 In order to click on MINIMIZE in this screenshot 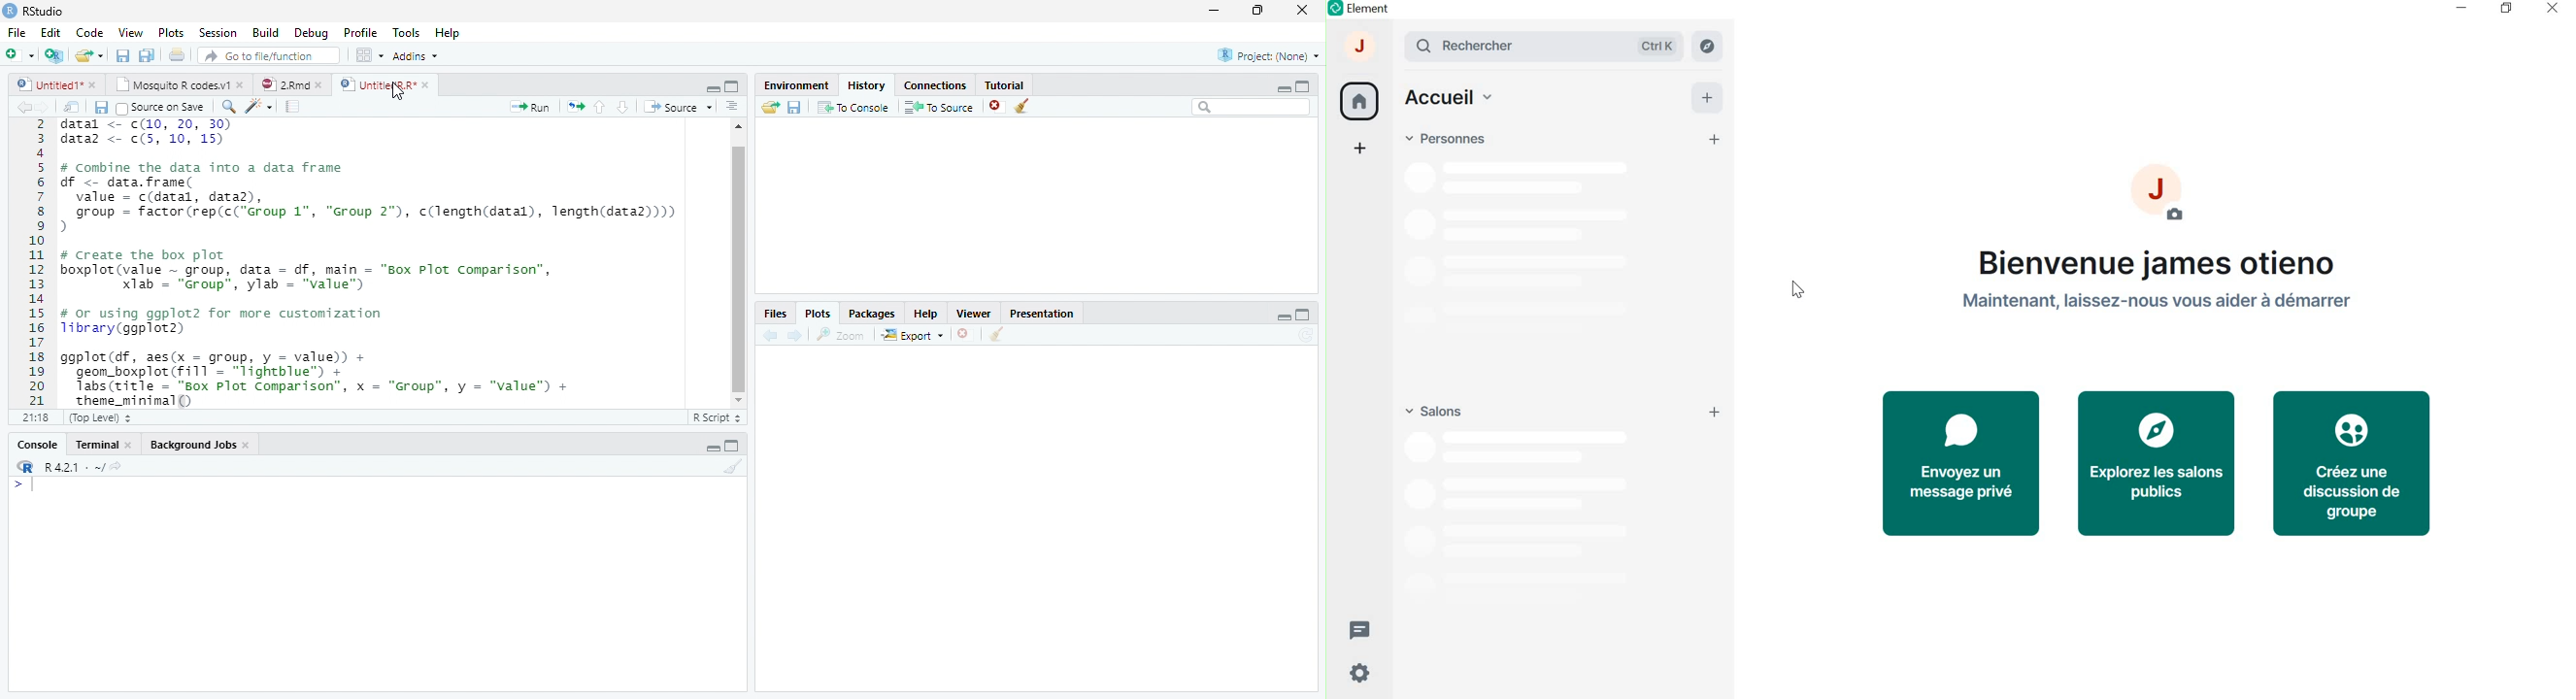, I will do `click(2463, 8)`.